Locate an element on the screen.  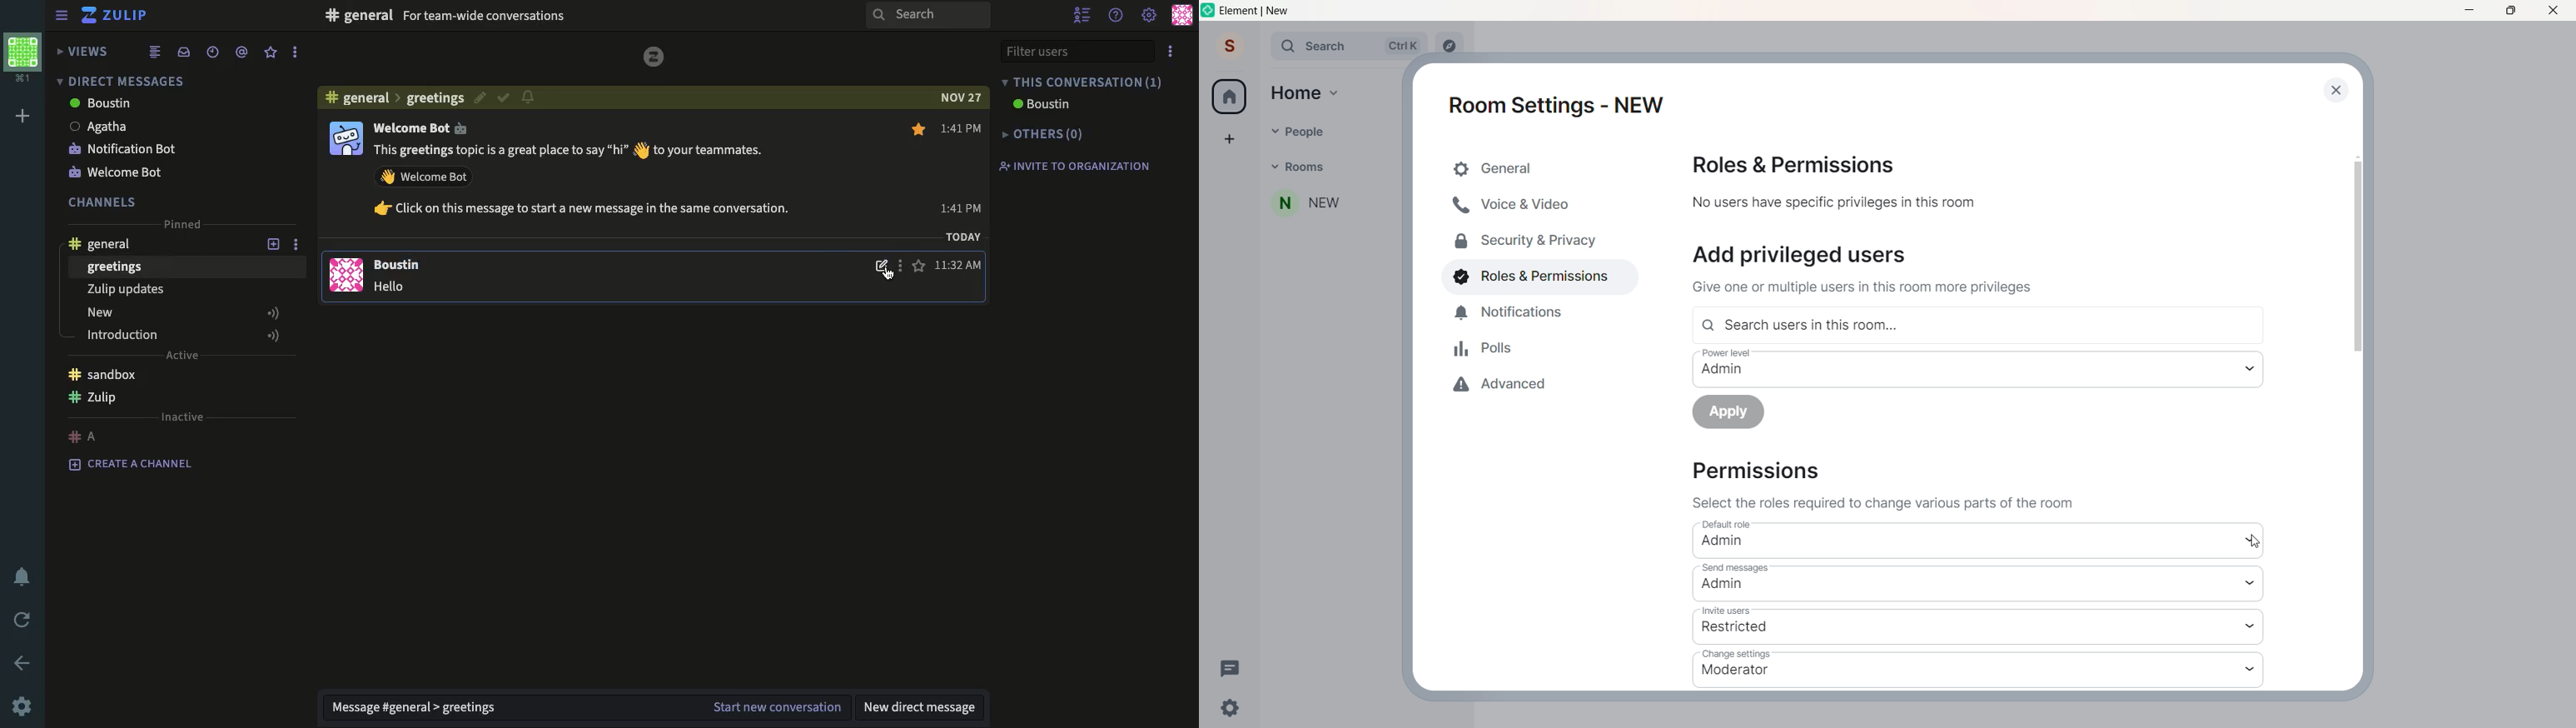
1:41 PM is located at coordinates (962, 167).